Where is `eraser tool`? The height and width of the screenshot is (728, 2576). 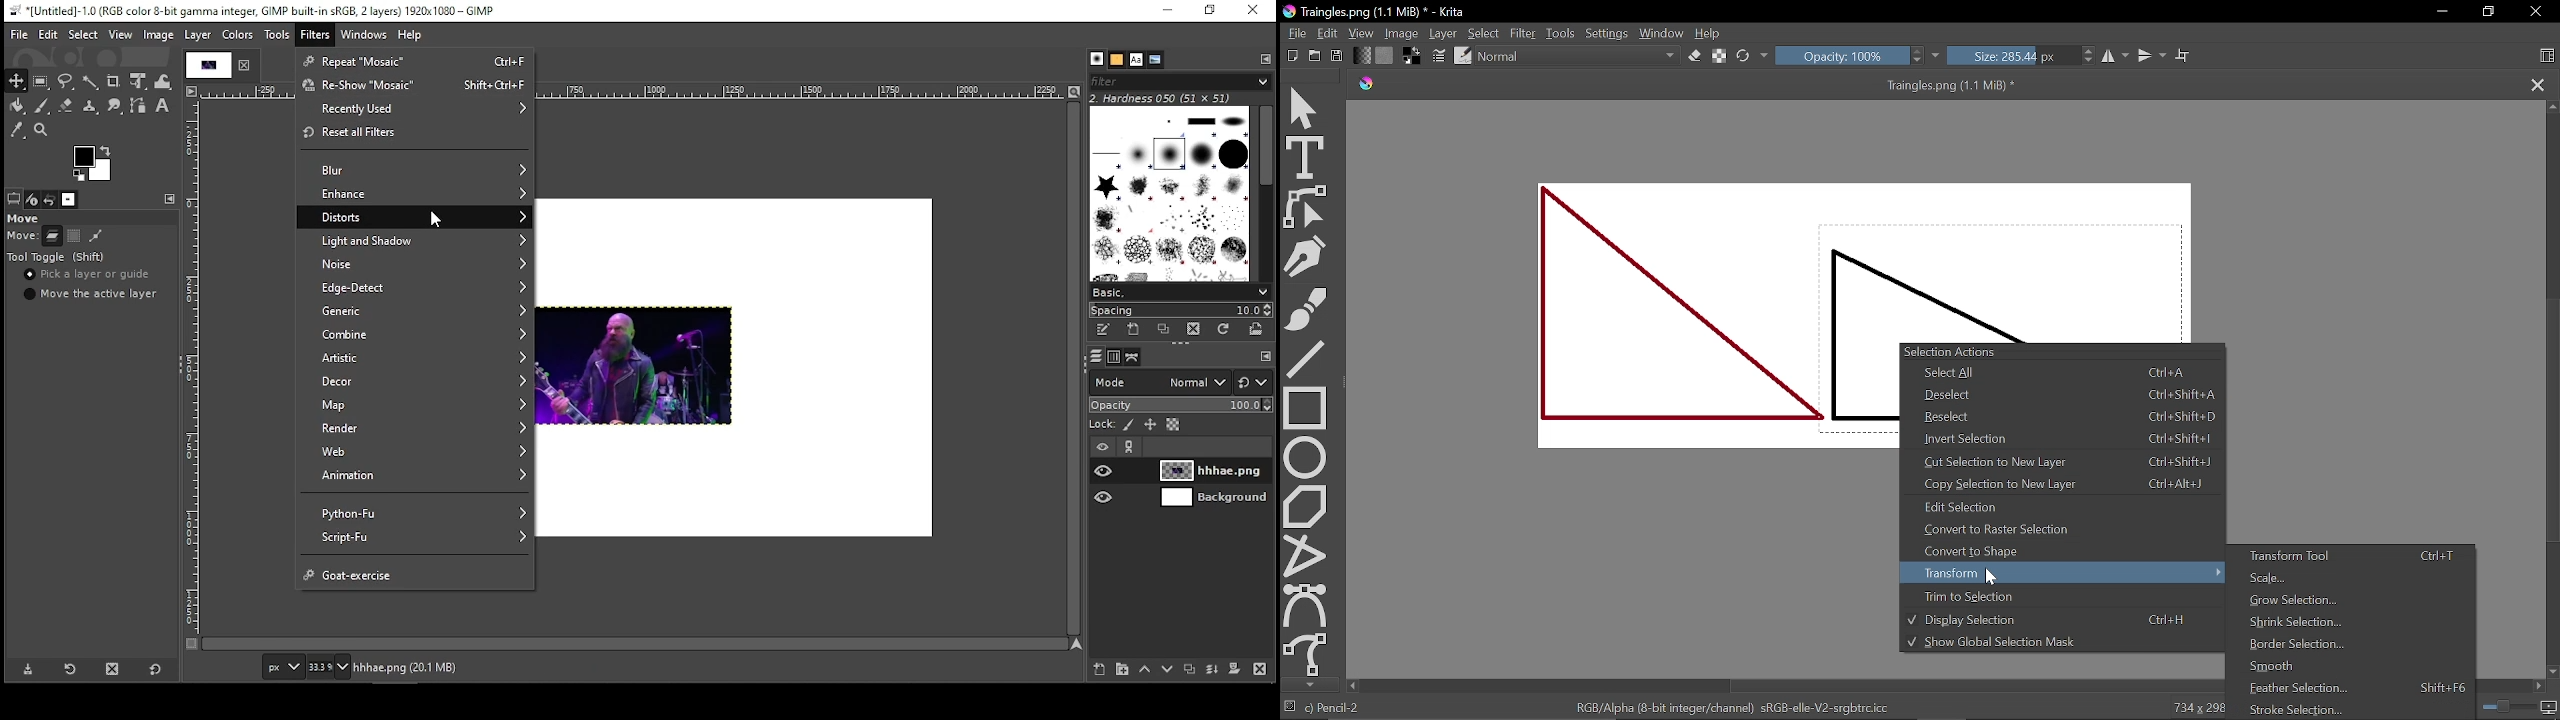
eraser tool is located at coordinates (67, 105).